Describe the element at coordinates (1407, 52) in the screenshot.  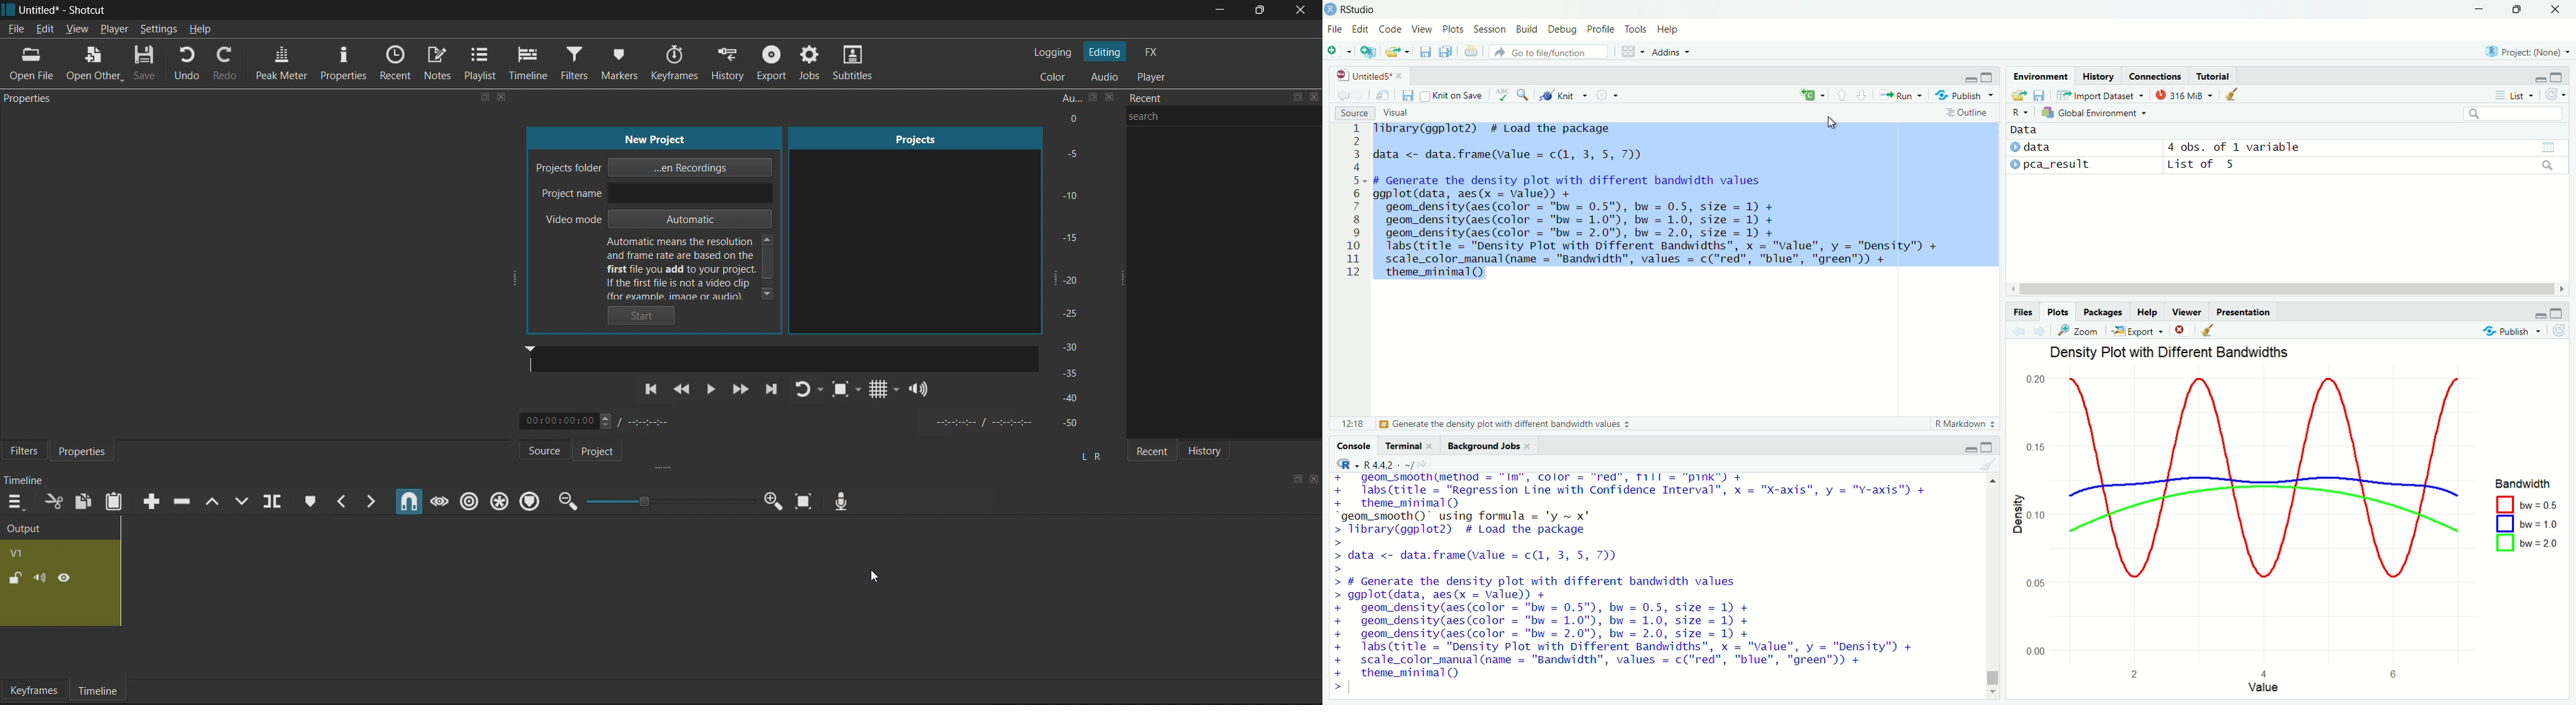
I see `Open recent files` at that location.